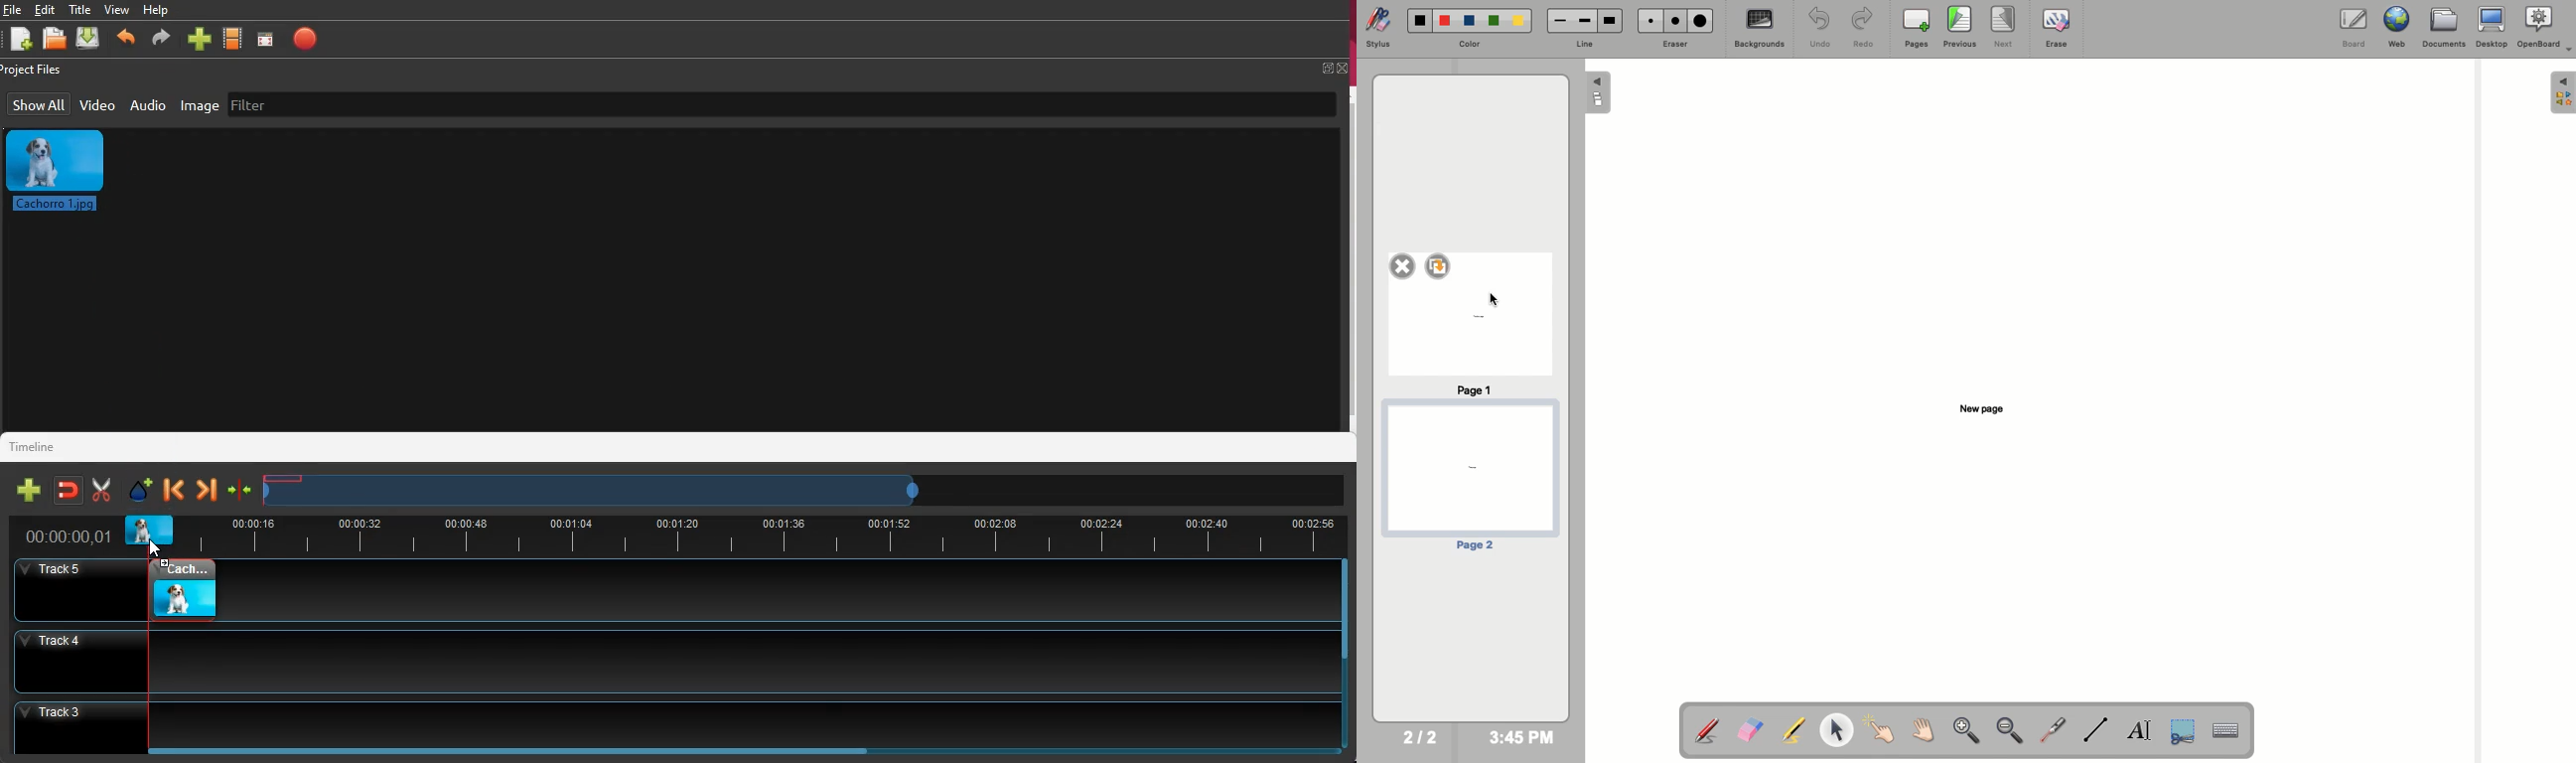  Describe the element at coordinates (773, 596) in the screenshot. I see `track` at that location.